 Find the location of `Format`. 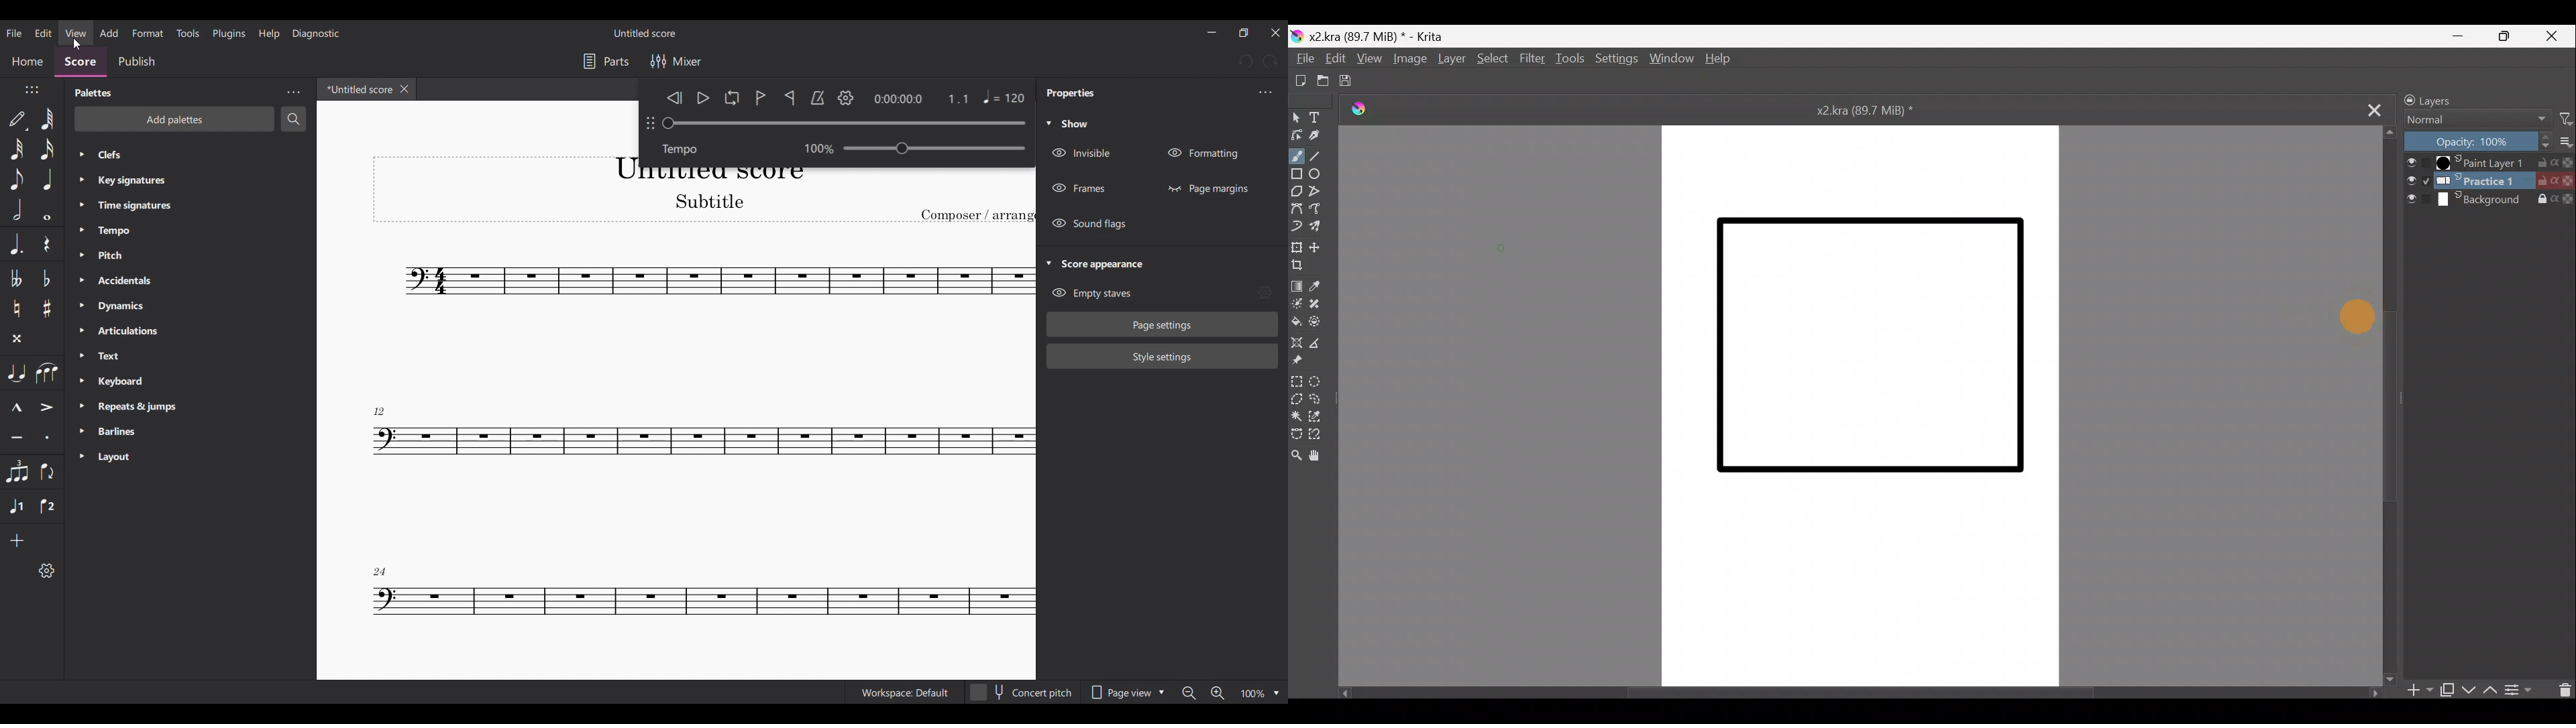

Format is located at coordinates (148, 33).